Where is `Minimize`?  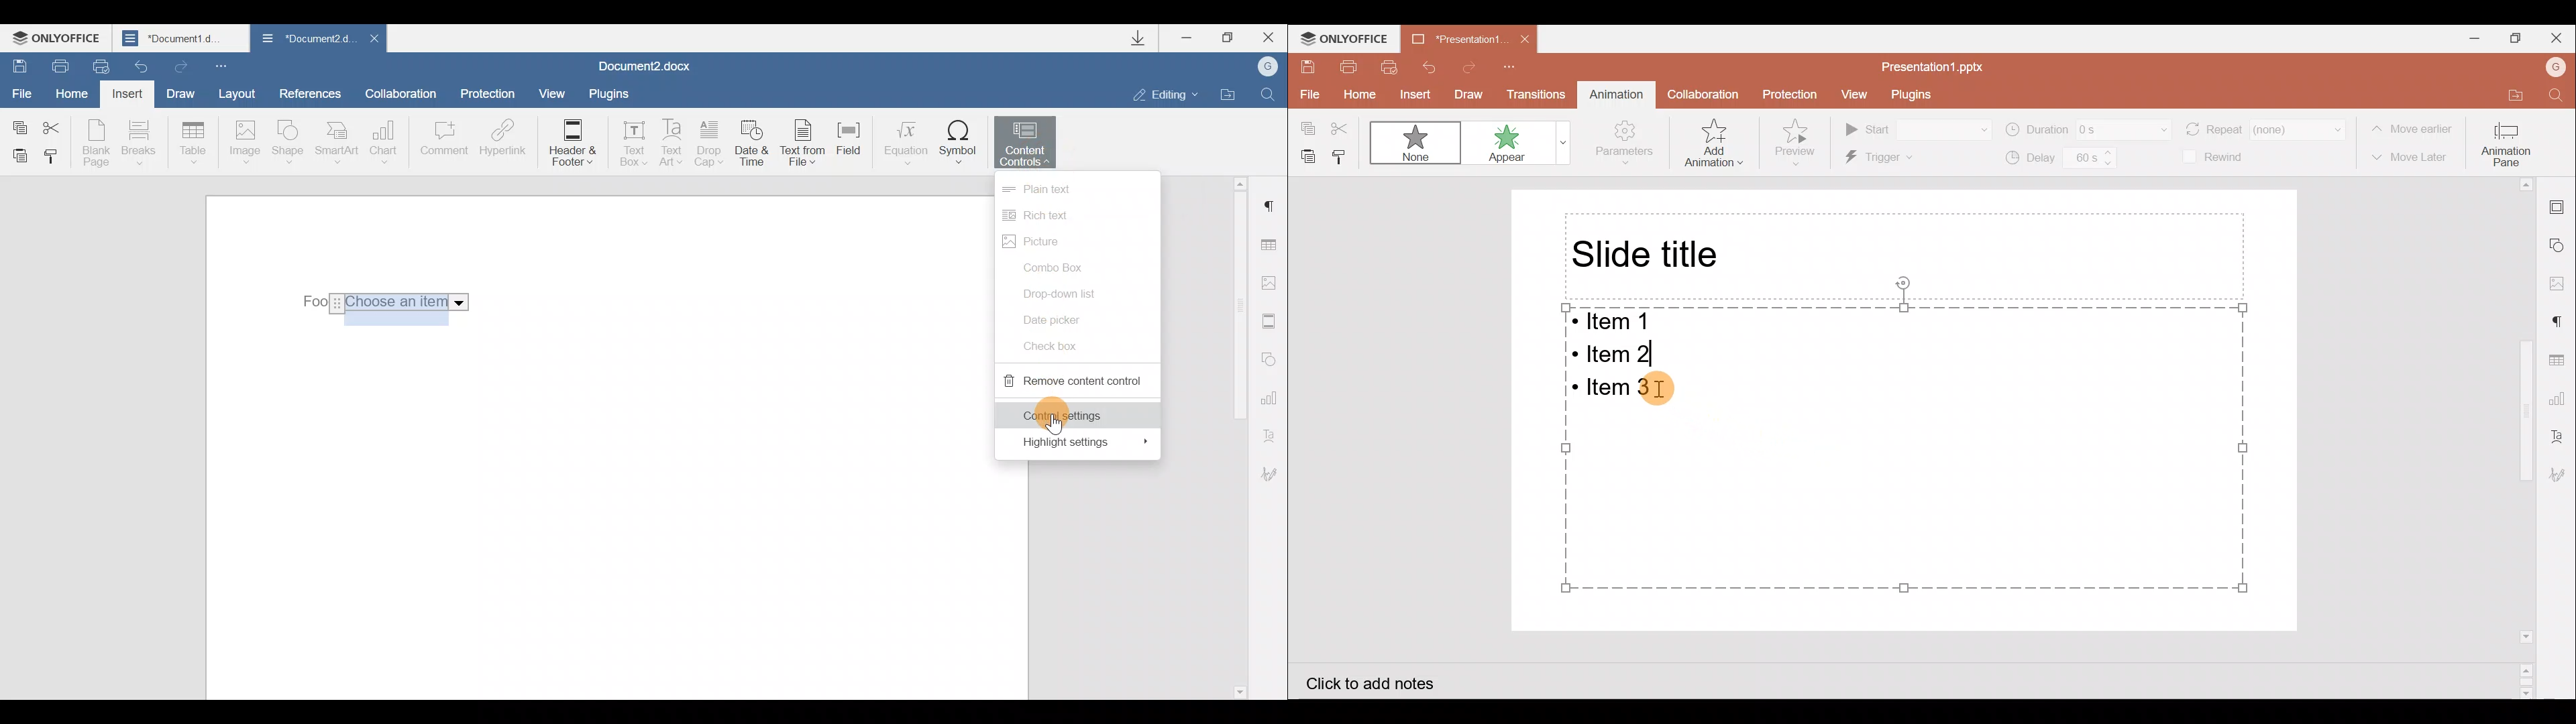
Minimize is located at coordinates (1193, 40).